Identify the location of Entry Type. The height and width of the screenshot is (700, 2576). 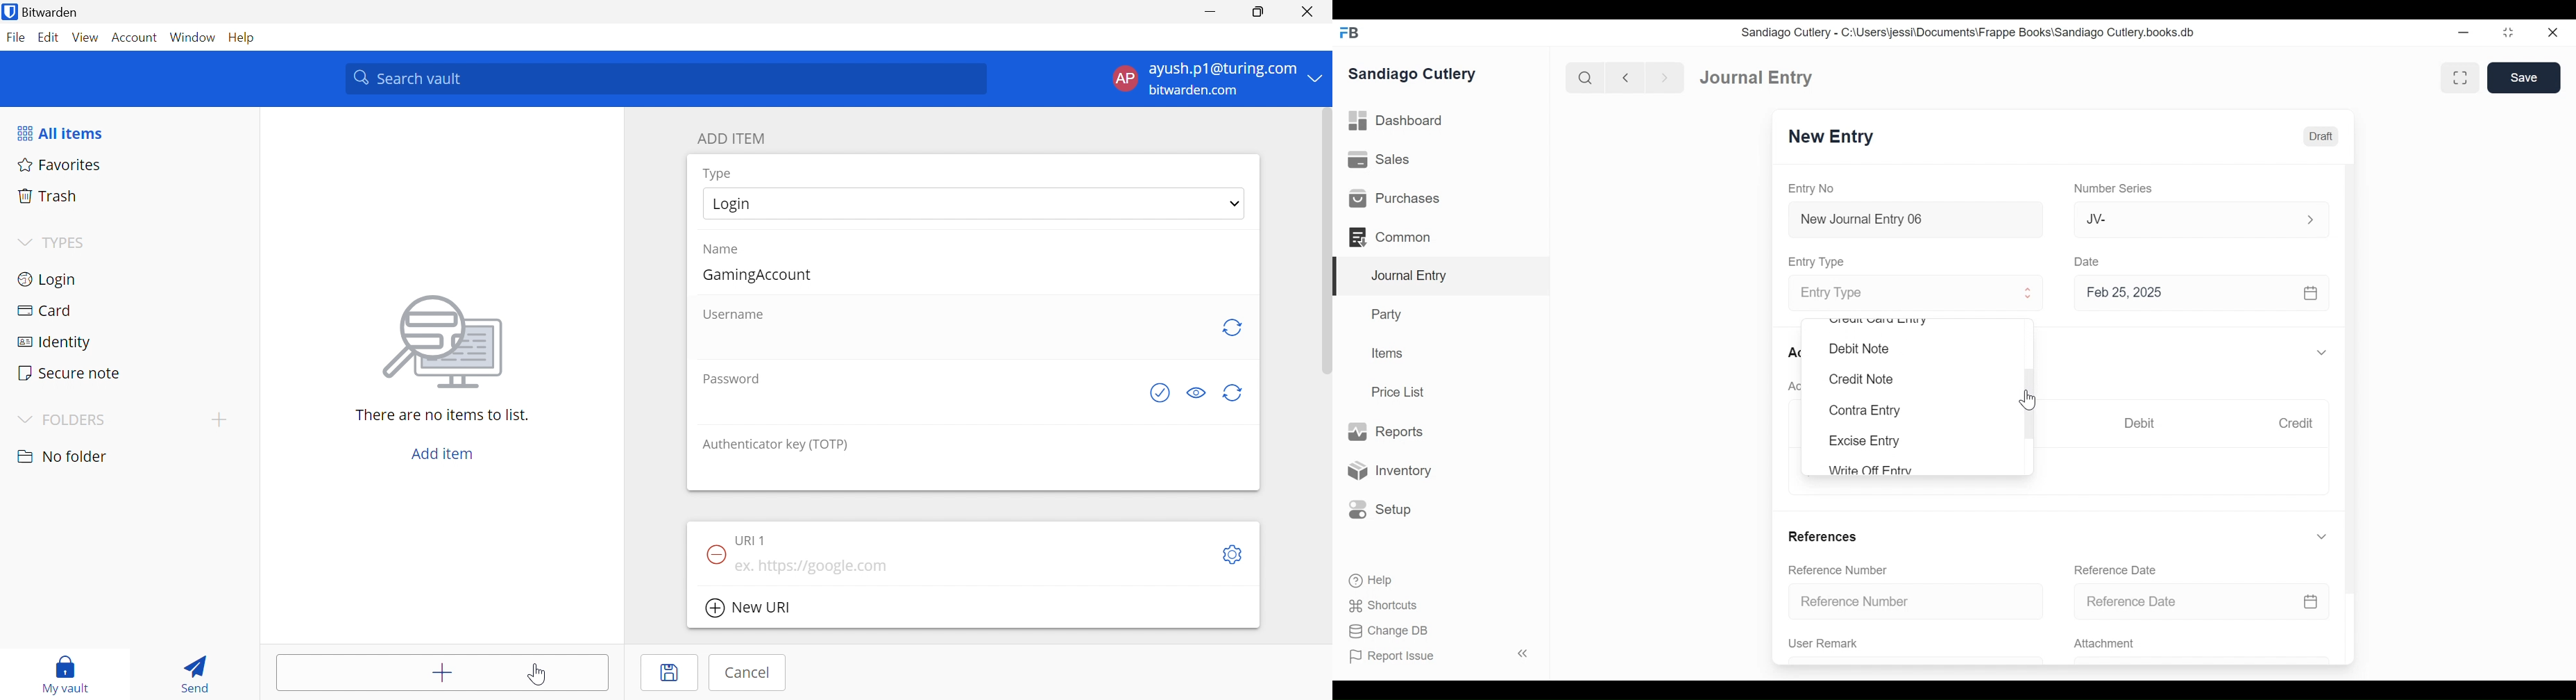
(1904, 294).